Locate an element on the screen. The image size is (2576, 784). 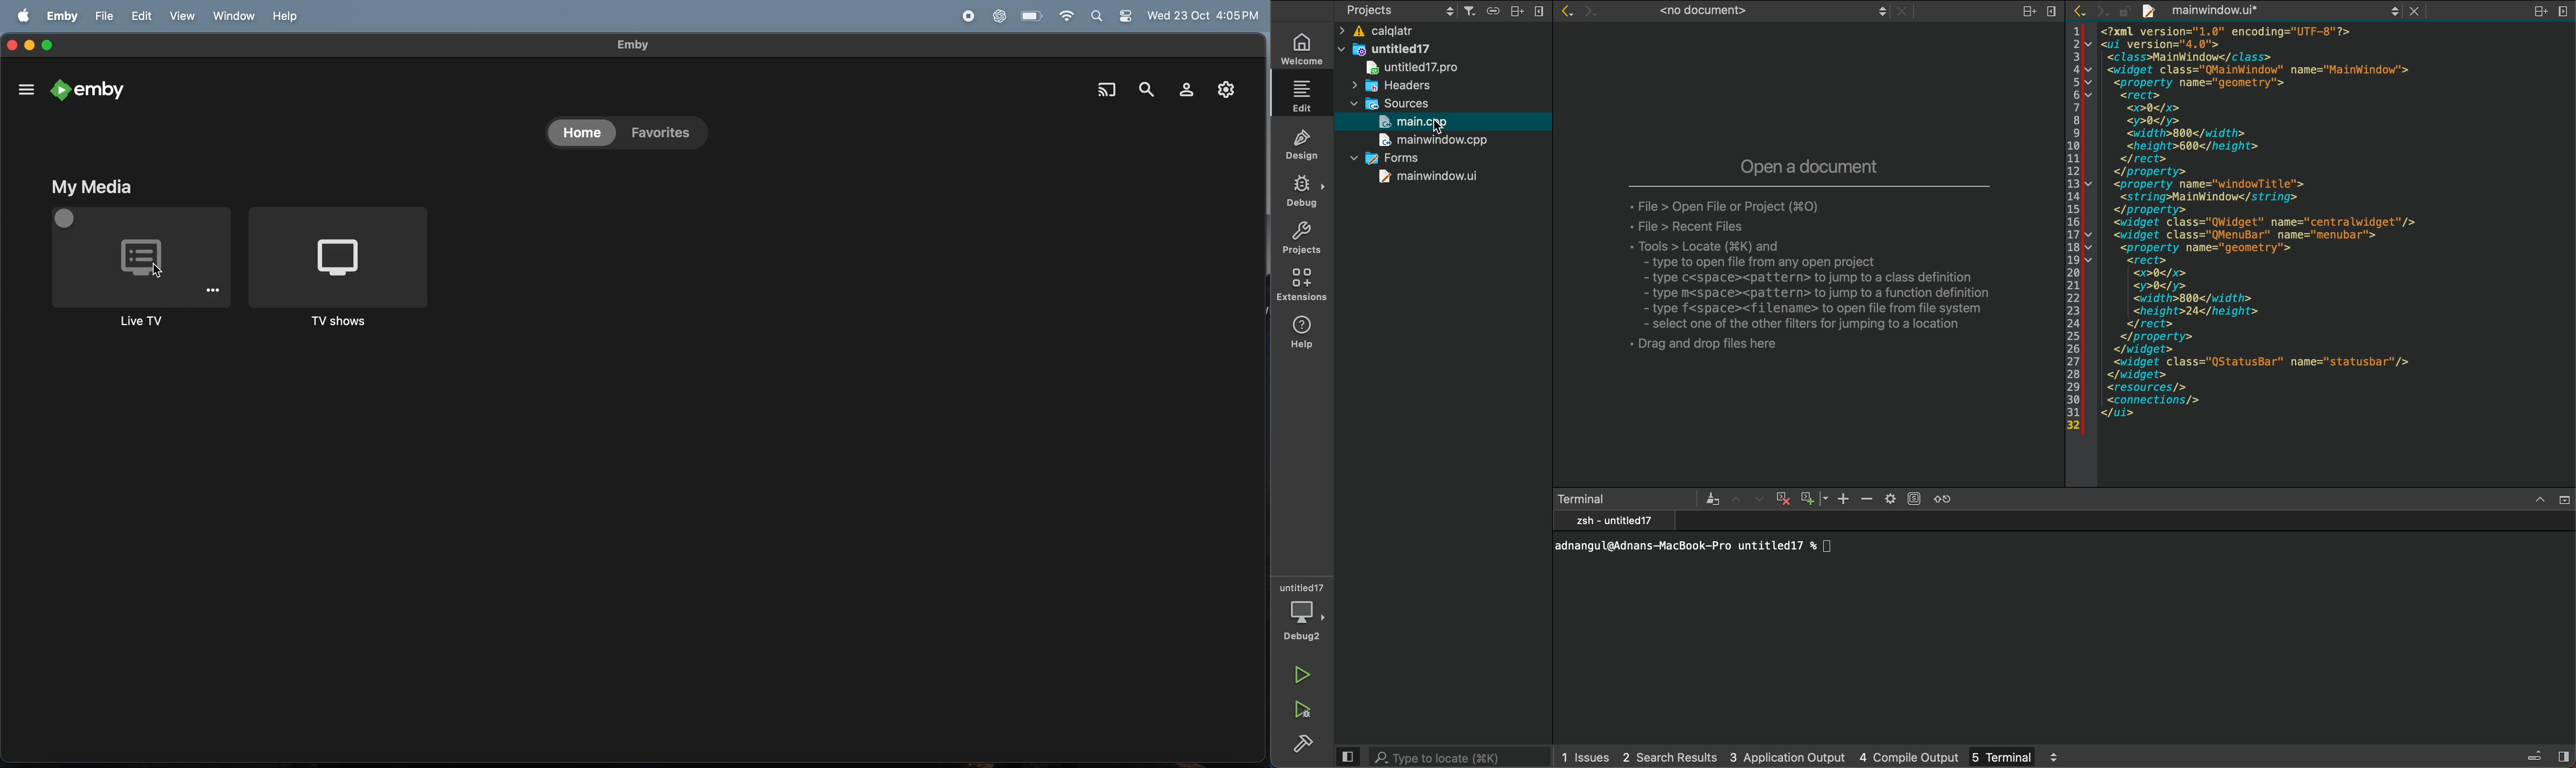
terminal is located at coordinates (2065, 625).